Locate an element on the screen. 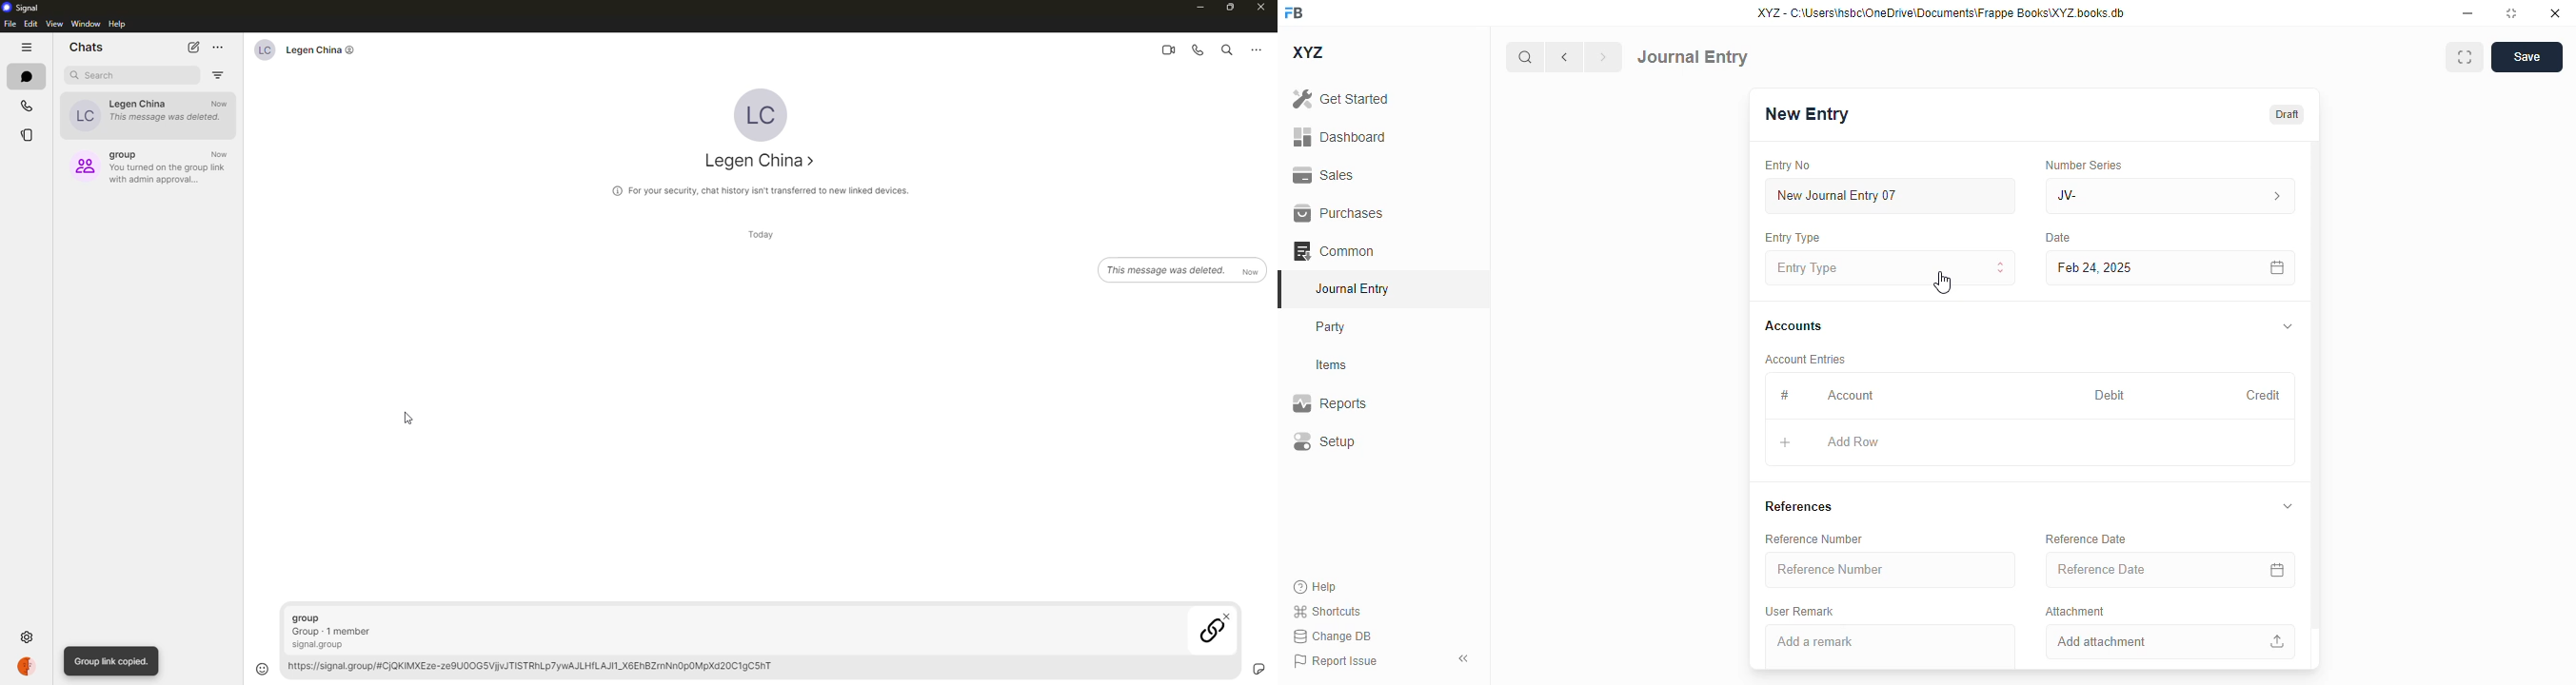  new entry is located at coordinates (1808, 113).